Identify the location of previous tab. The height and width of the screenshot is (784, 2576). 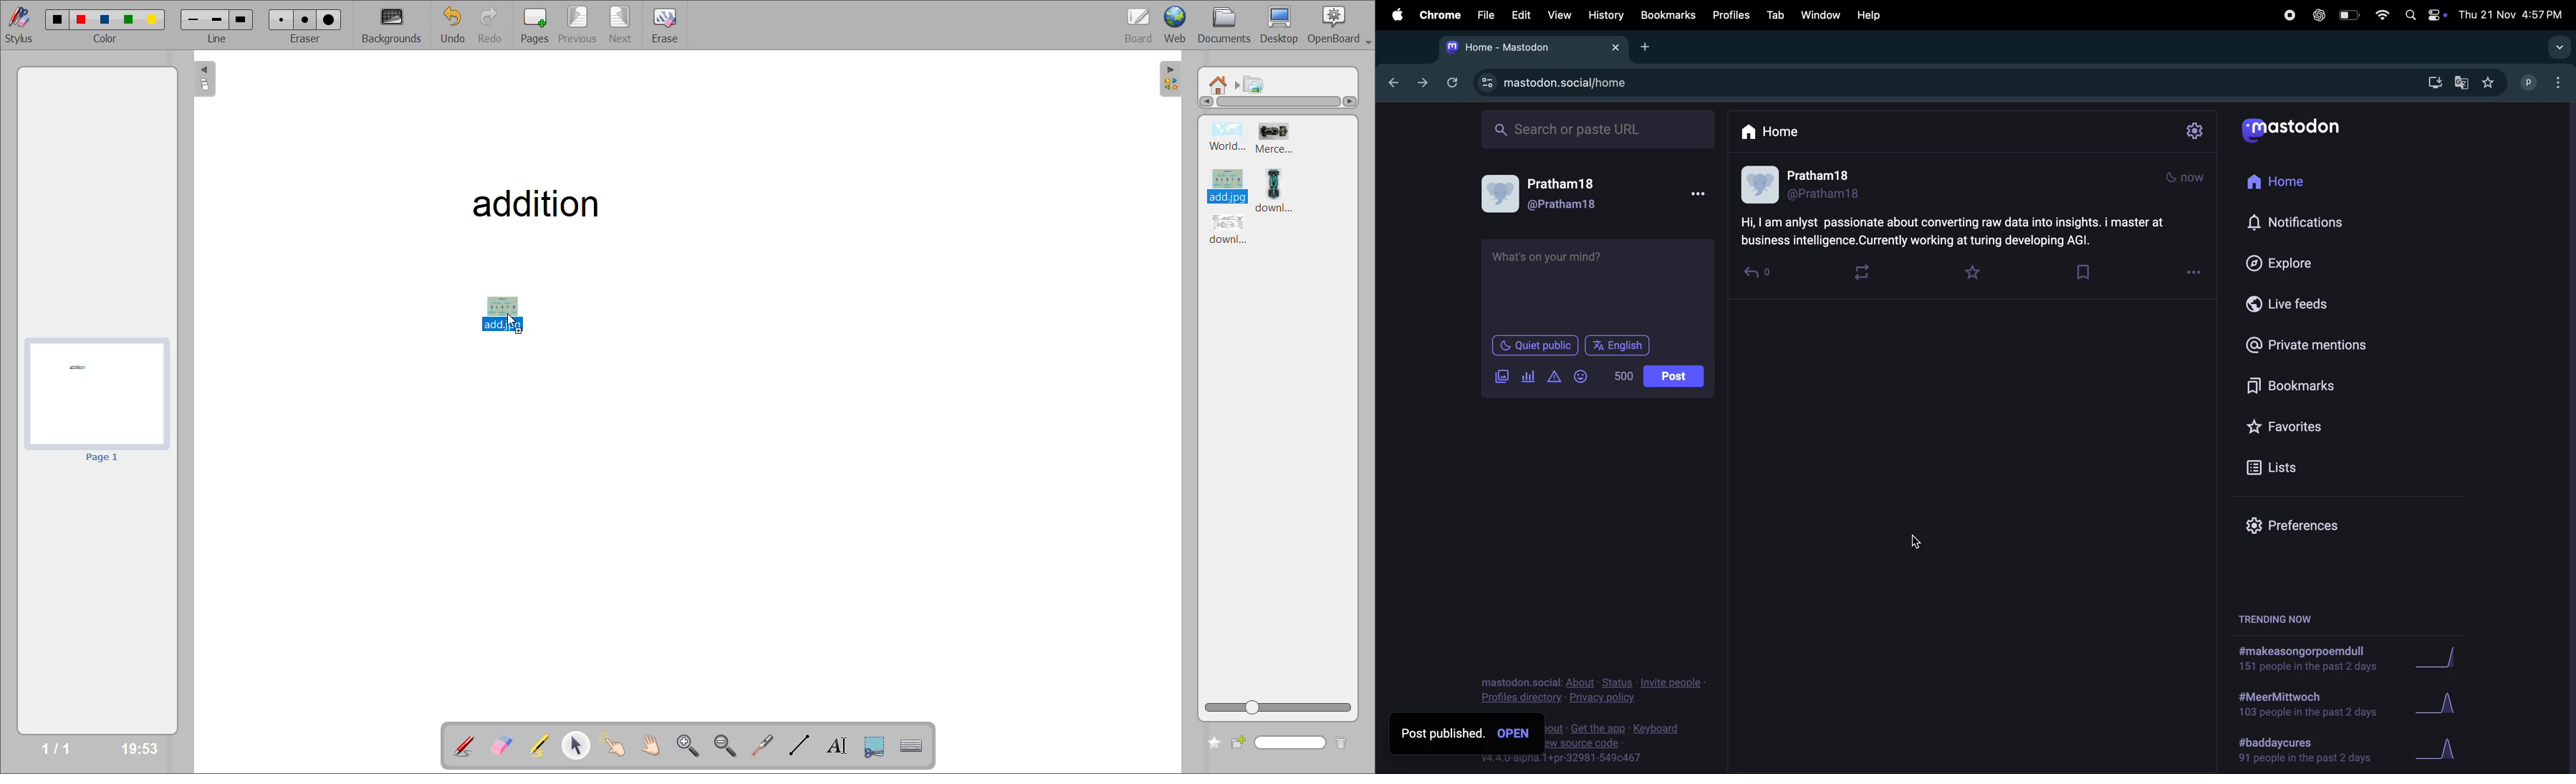
(1396, 82).